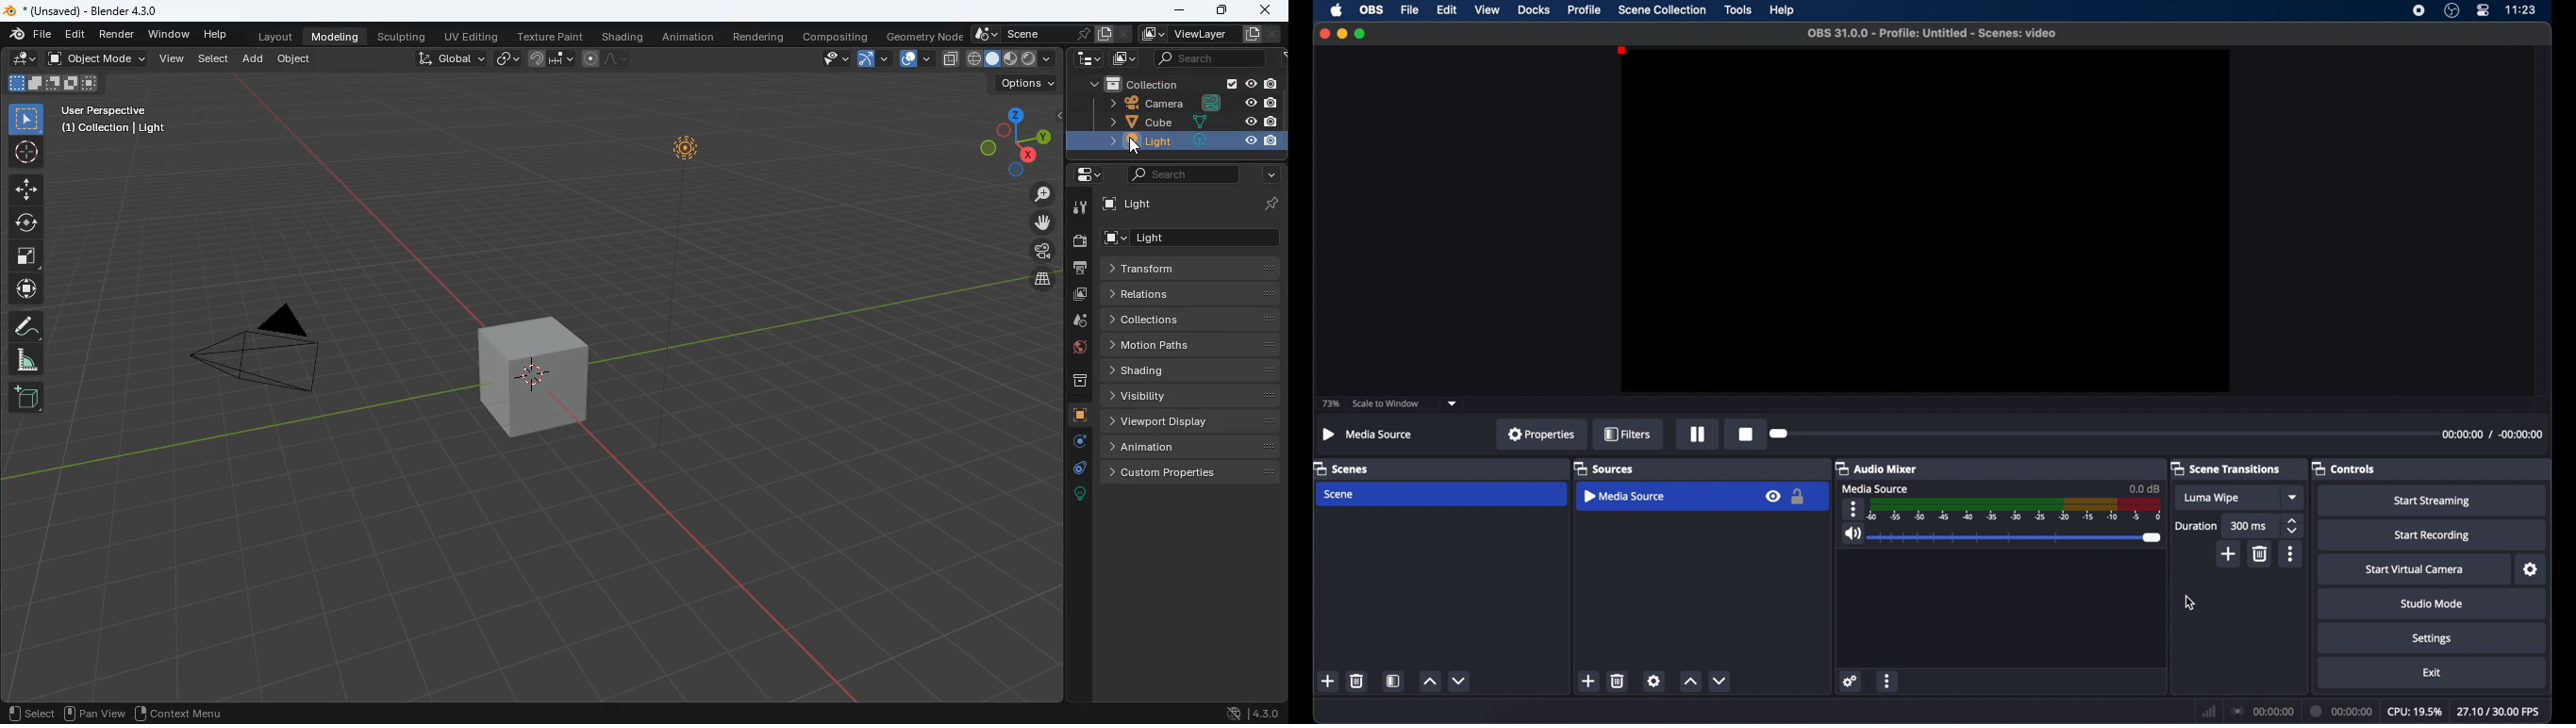 This screenshot has height=728, width=2576. Describe the element at coordinates (552, 36) in the screenshot. I see `texture paint` at that location.